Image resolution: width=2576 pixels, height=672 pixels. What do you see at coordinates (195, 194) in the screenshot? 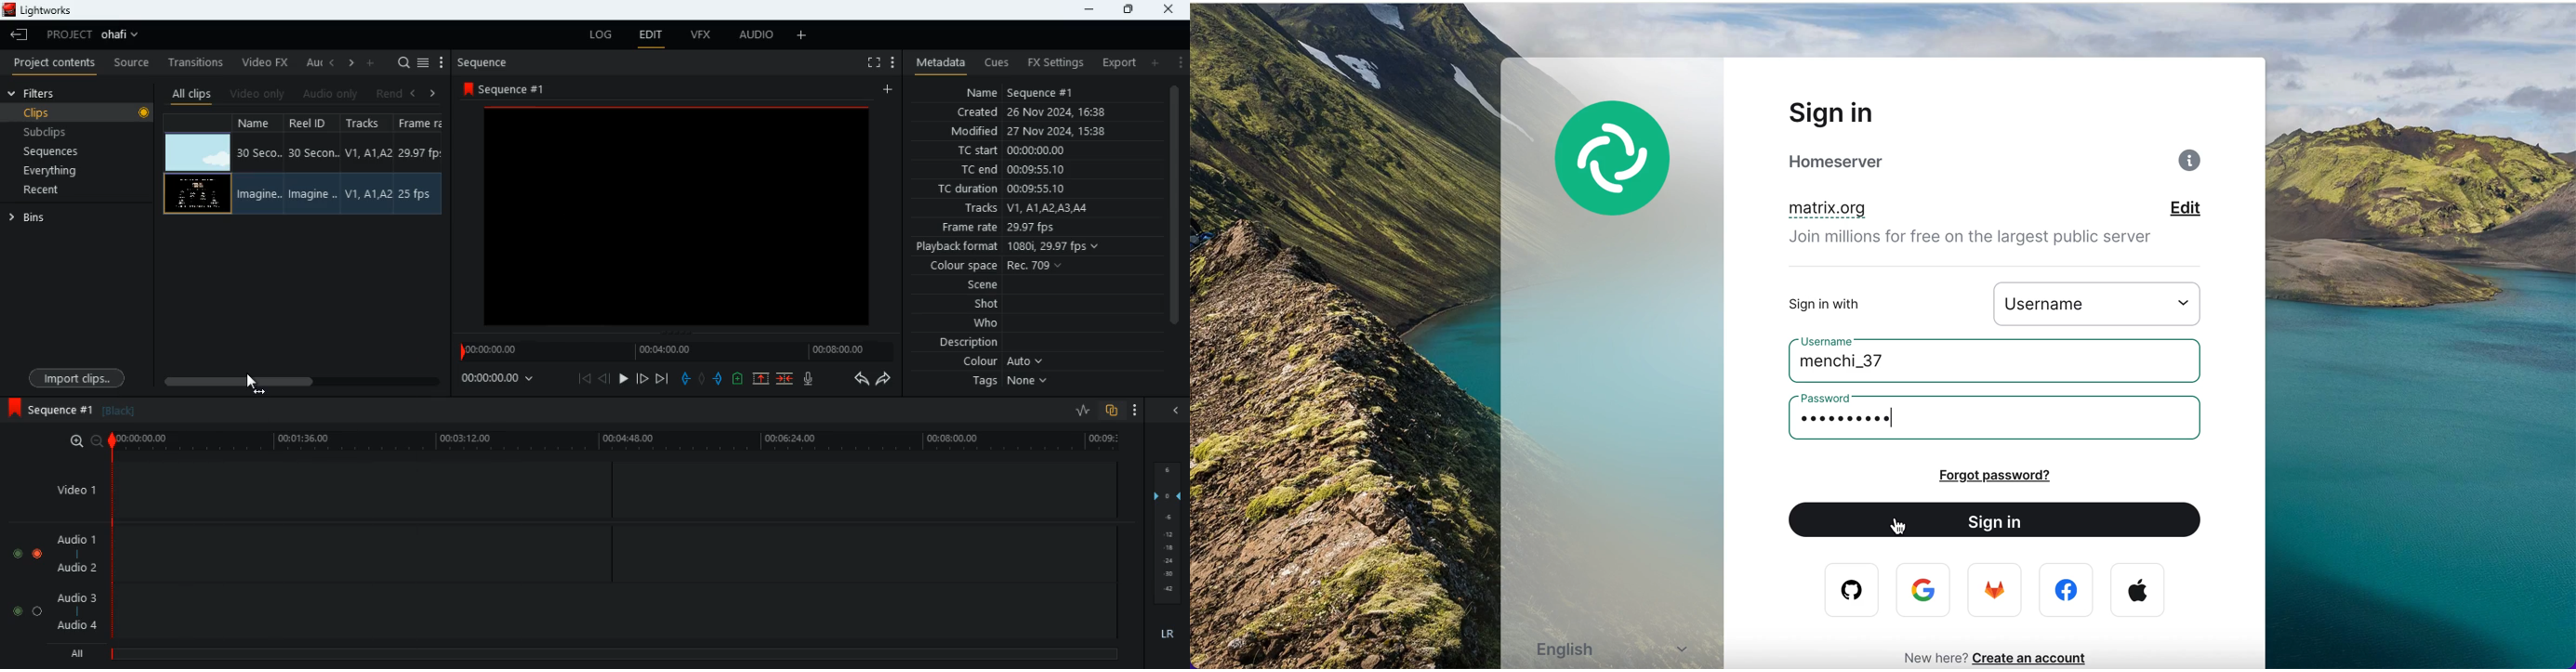
I see `videos` at bounding box center [195, 194].